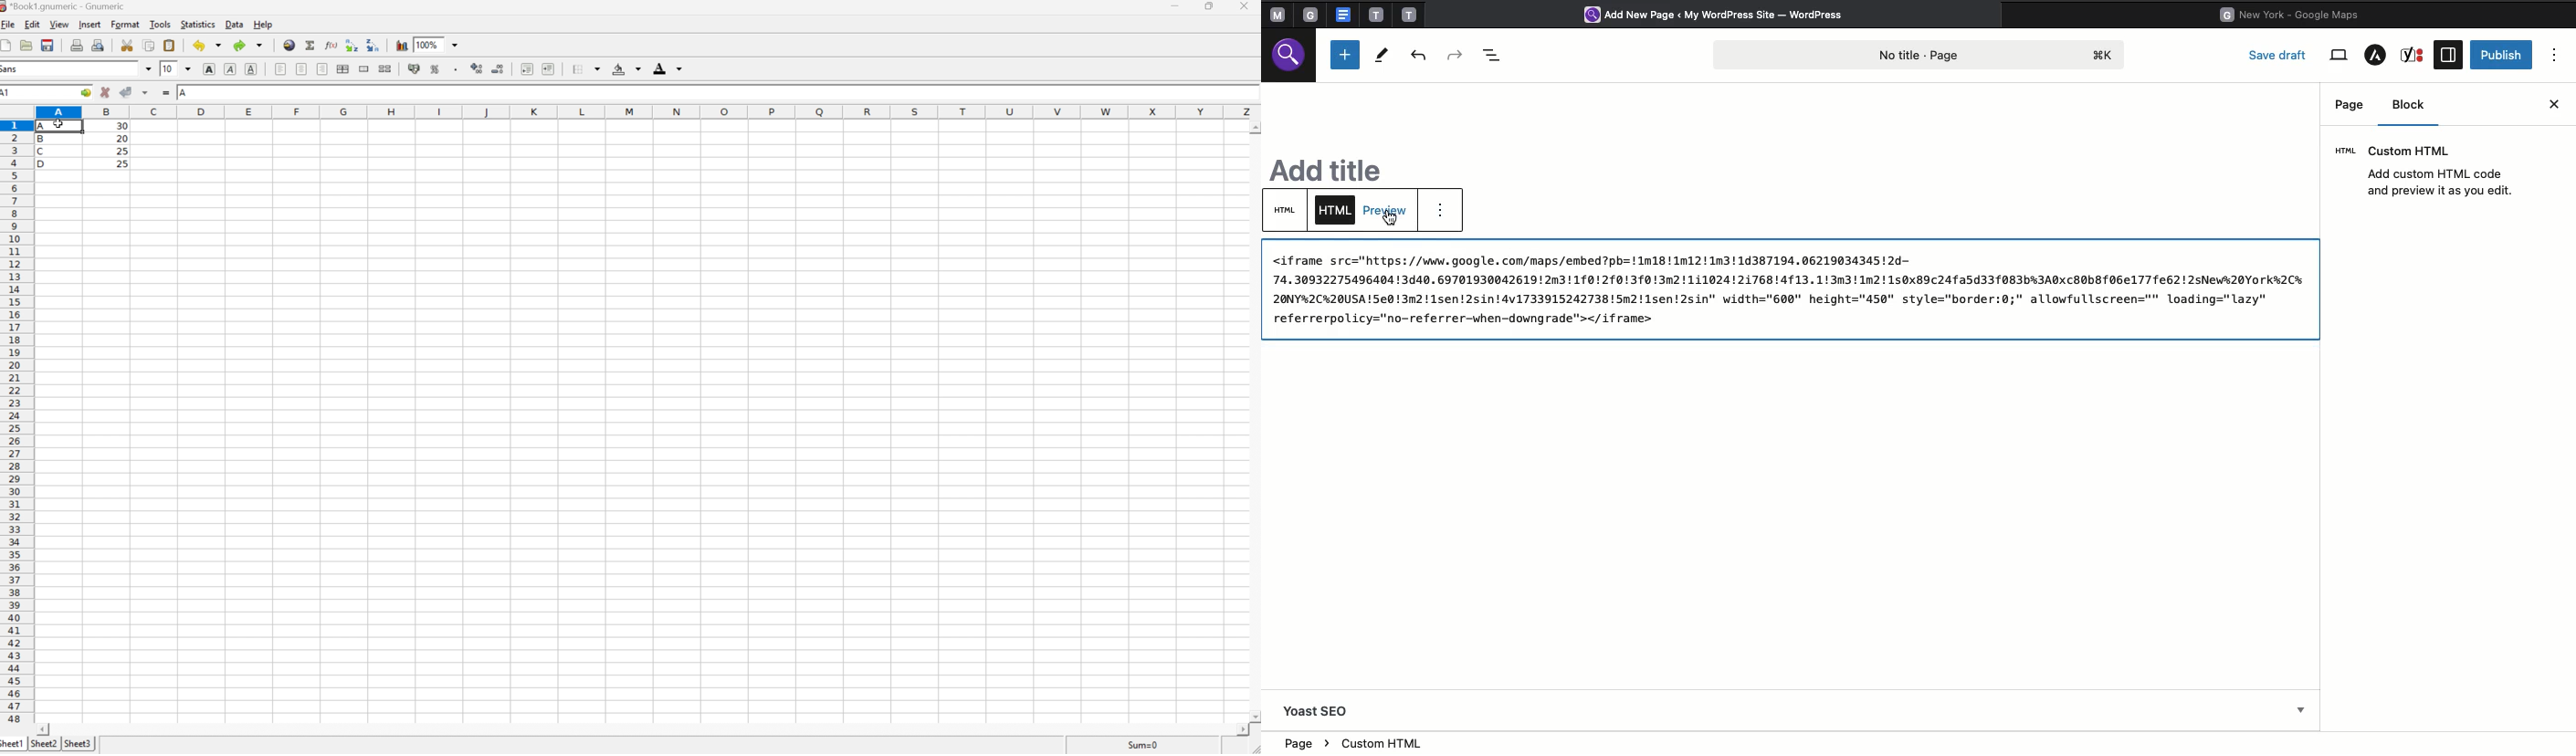  What do you see at coordinates (250, 70) in the screenshot?
I see `Underline` at bounding box center [250, 70].